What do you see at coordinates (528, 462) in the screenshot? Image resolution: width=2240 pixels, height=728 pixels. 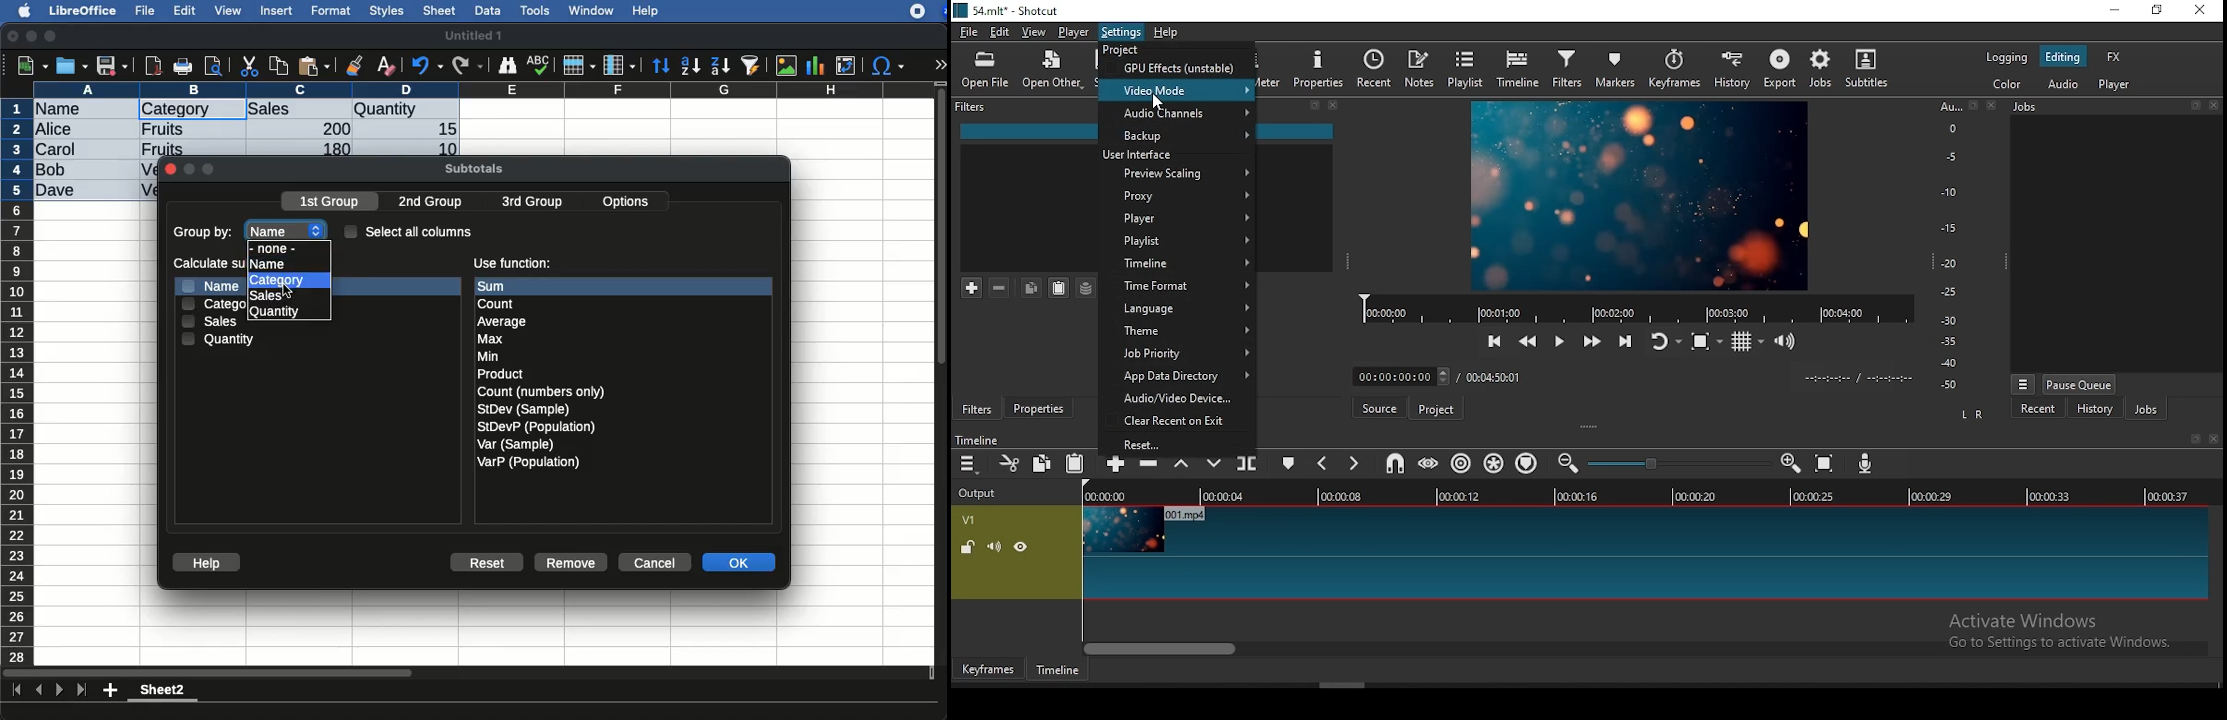 I see `VarP (Population)` at bounding box center [528, 462].